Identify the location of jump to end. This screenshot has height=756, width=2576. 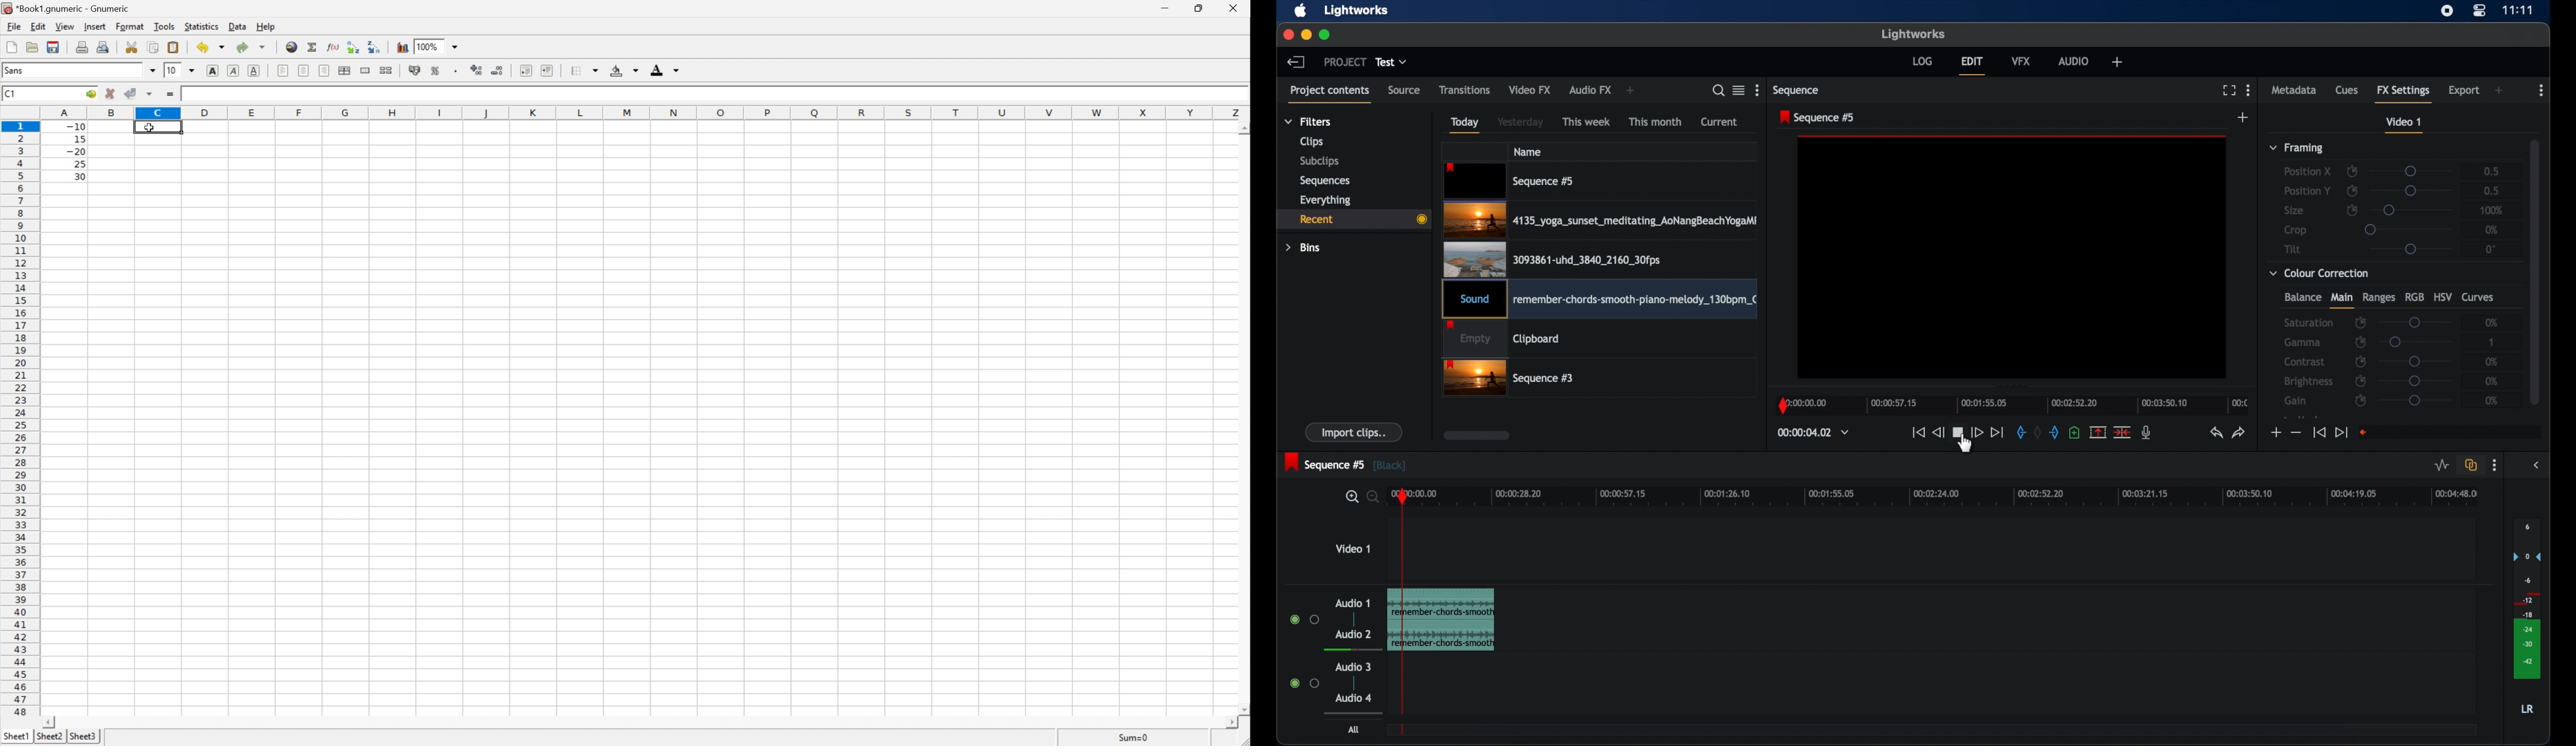
(1997, 432).